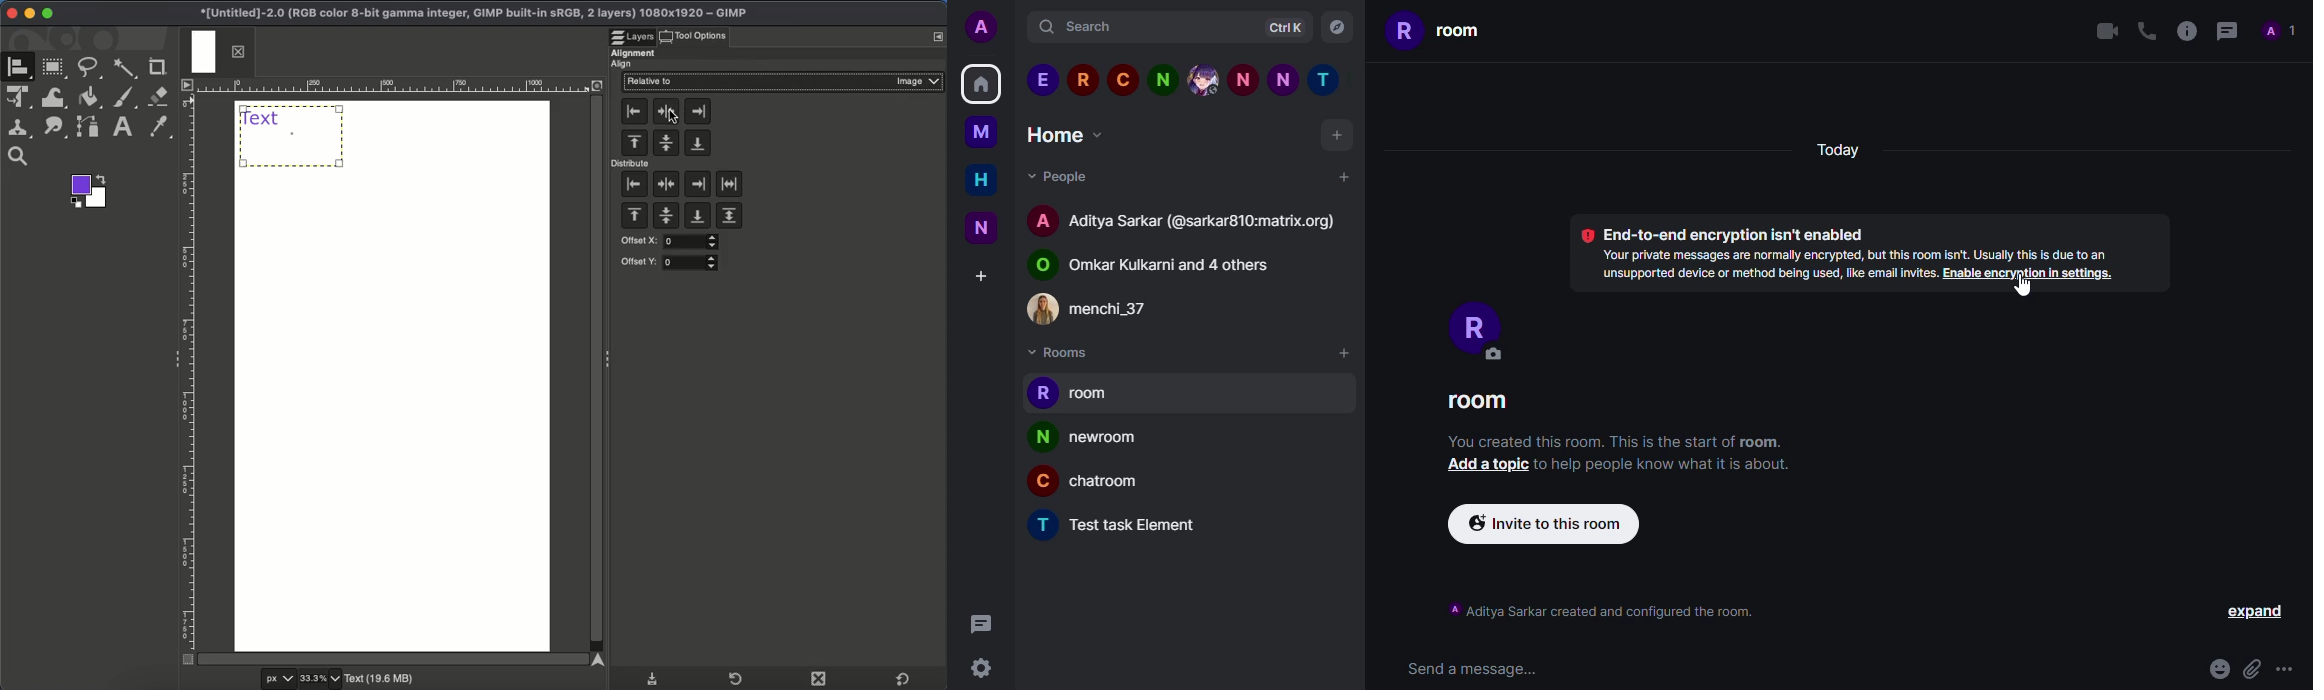  Describe the element at coordinates (982, 624) in the screenshot. I see `threads` at that location.